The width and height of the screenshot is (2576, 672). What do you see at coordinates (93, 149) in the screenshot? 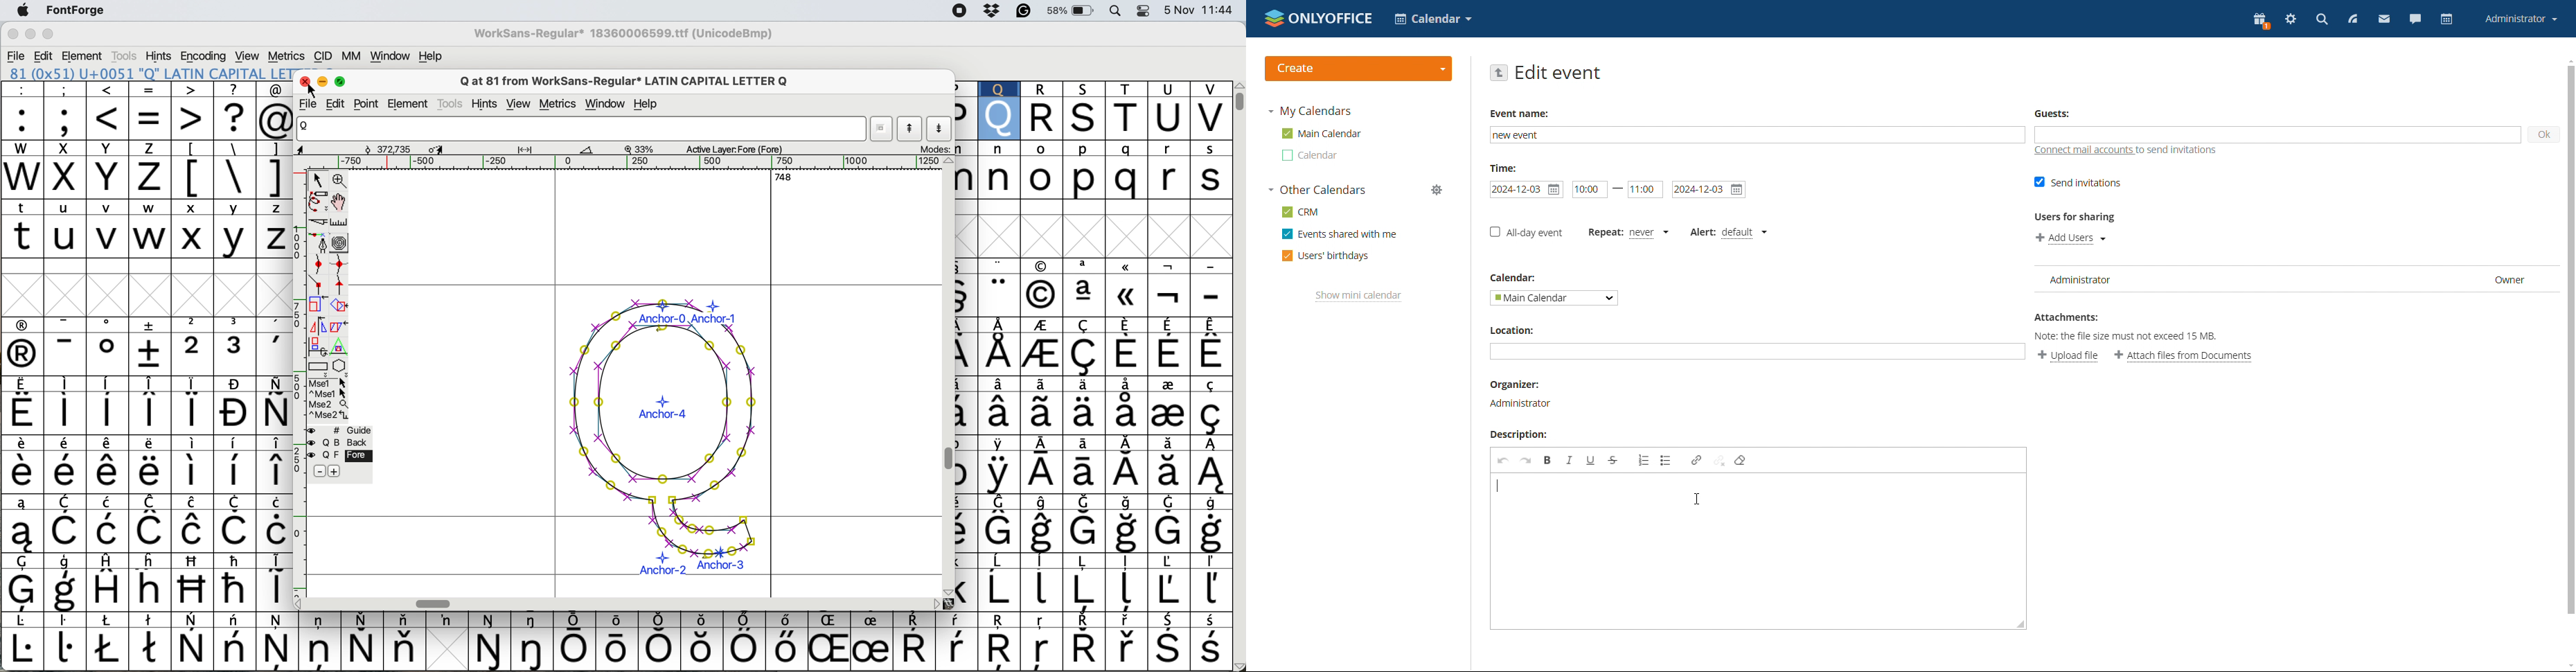
I see `uppercase letters` at bounding box center [93, 149].